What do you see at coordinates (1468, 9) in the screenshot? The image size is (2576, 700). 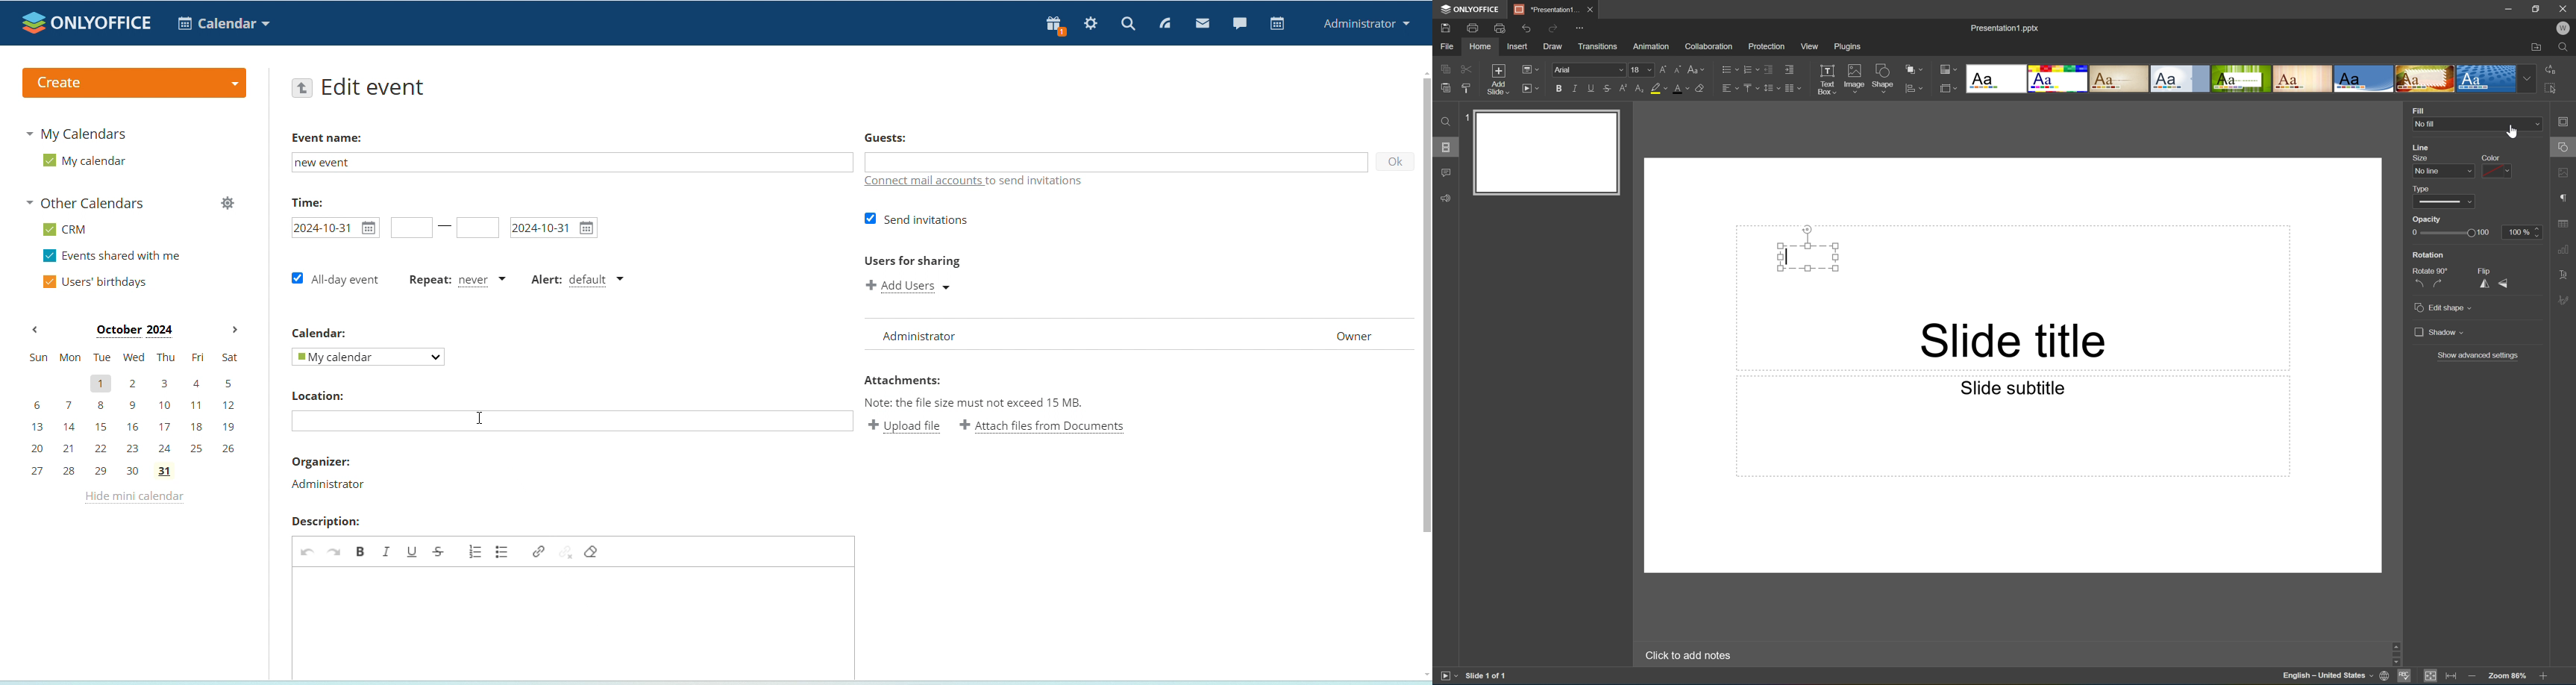 I see `ONYOFFICE` at bounding box center [1468, 9].